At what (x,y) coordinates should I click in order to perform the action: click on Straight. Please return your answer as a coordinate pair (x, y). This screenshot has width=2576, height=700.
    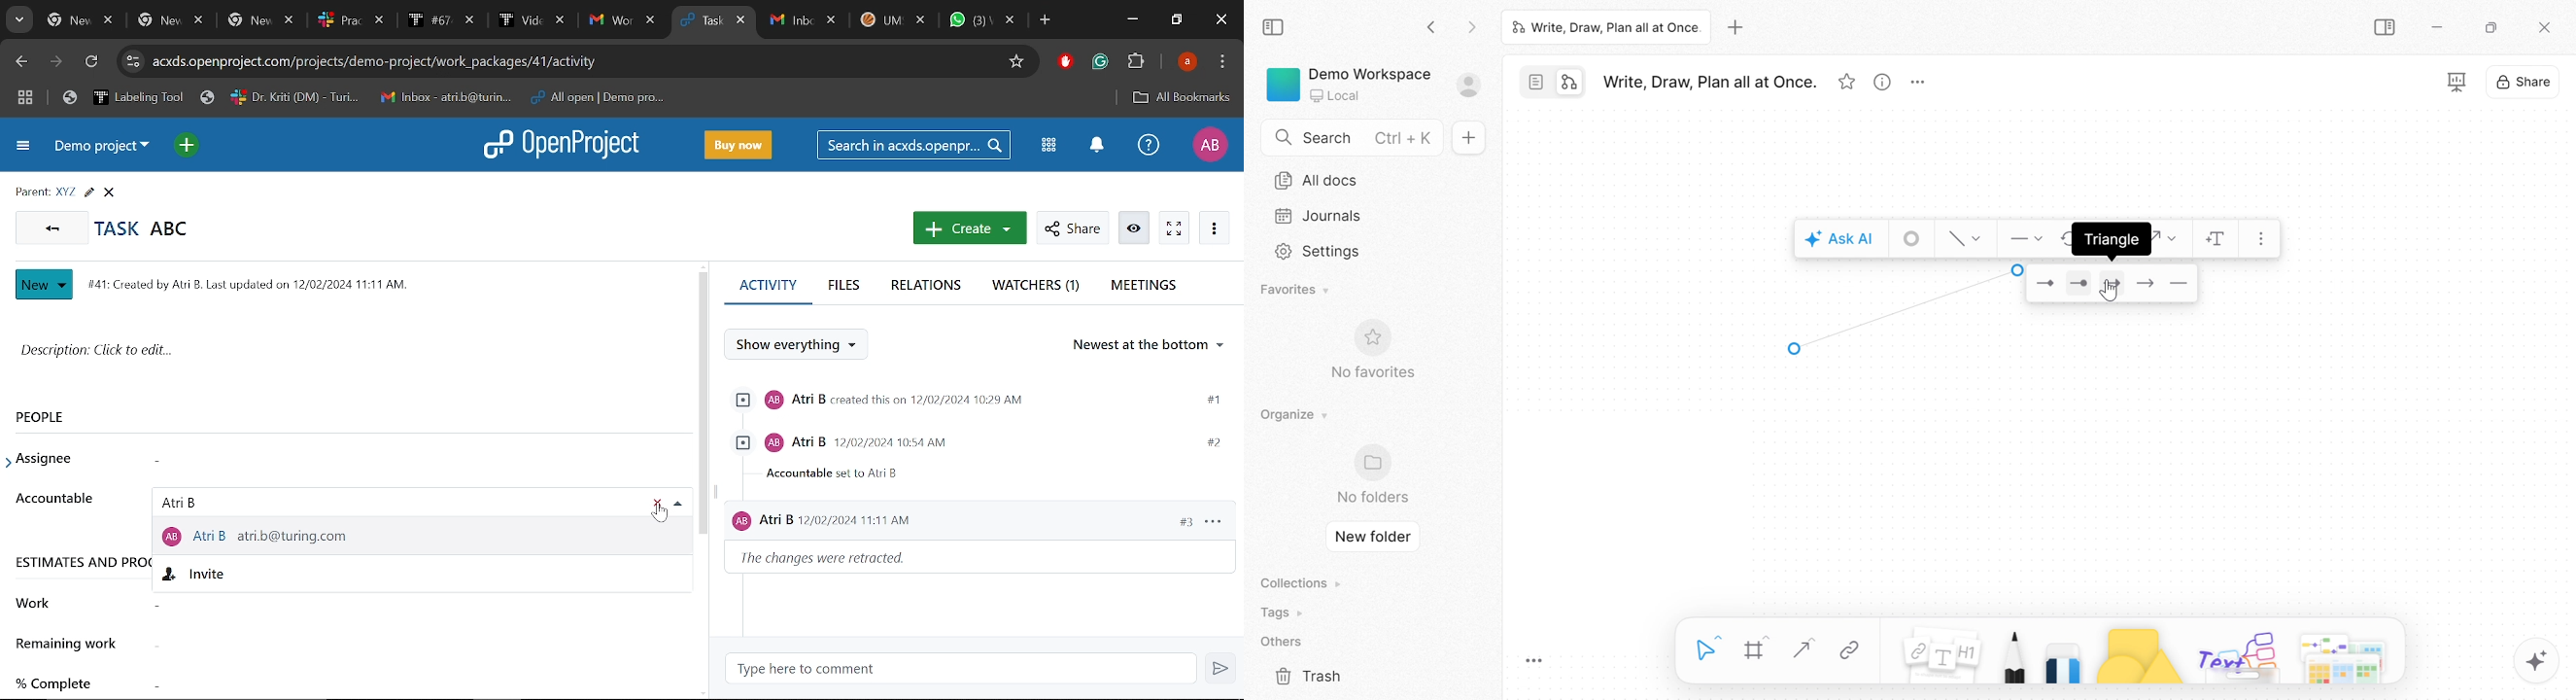
    Looking at the image, I should click on (1800, 649).